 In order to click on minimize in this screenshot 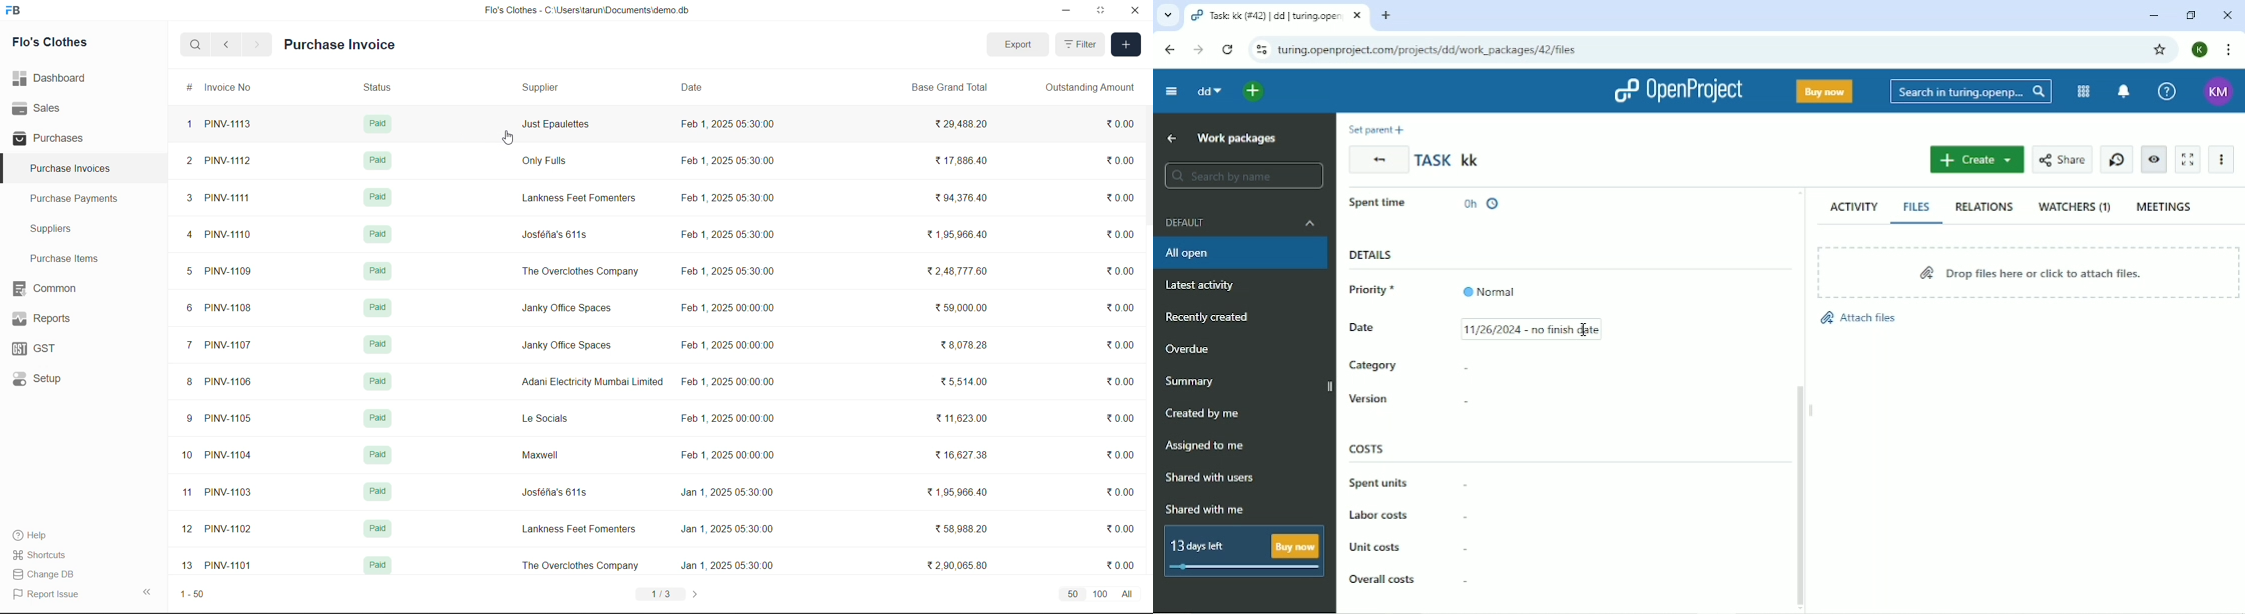, I will do `click(1069, 10)`.